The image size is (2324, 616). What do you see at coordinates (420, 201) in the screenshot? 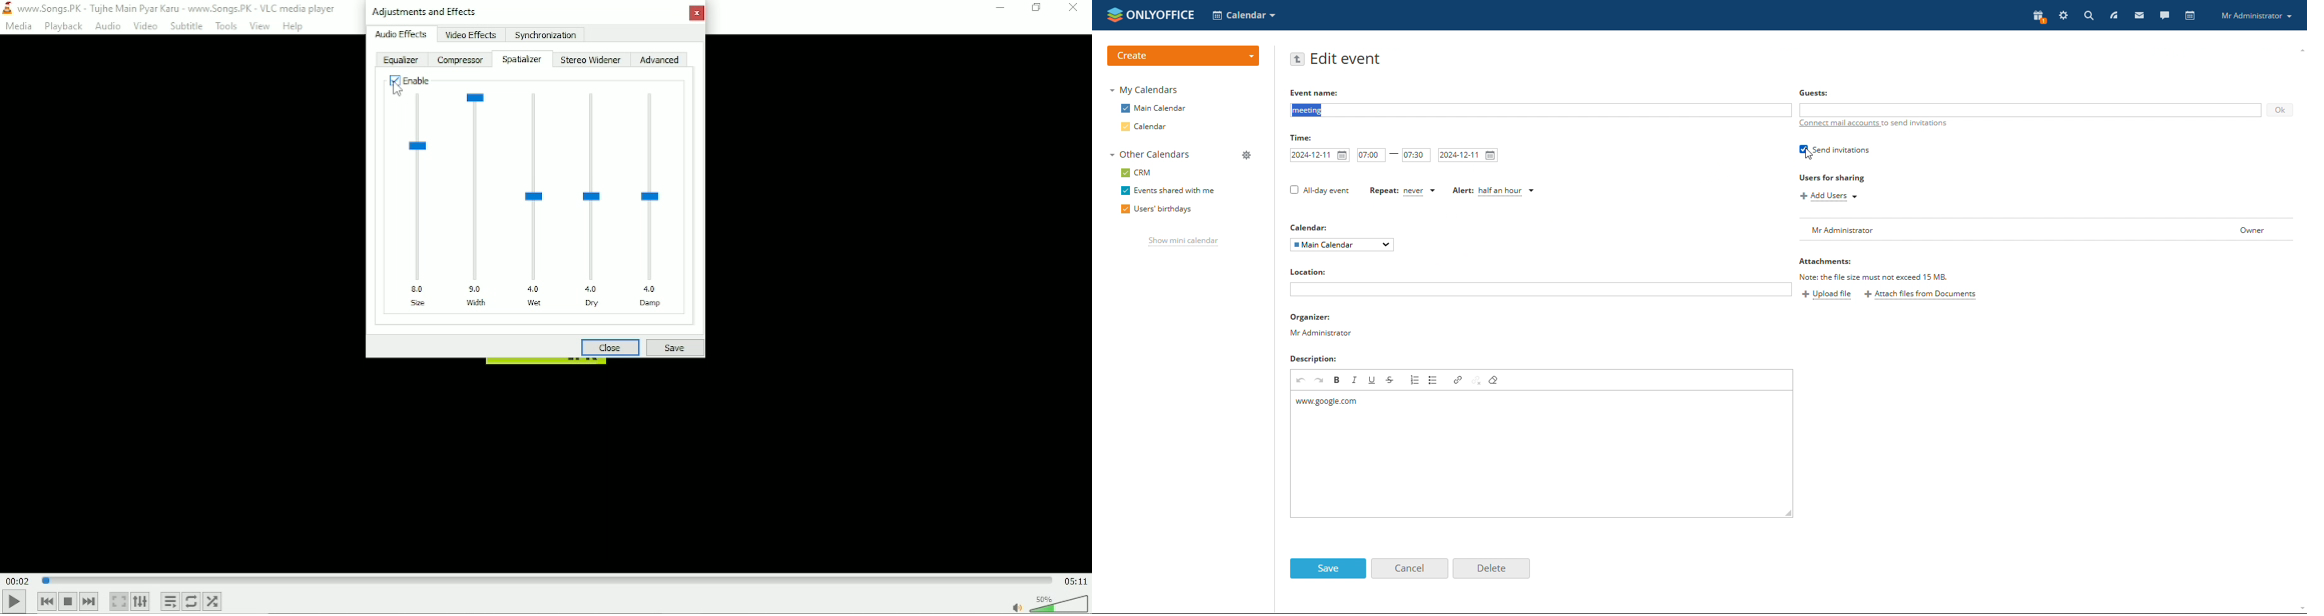
I see `Size` at bounding box center [420, 201].